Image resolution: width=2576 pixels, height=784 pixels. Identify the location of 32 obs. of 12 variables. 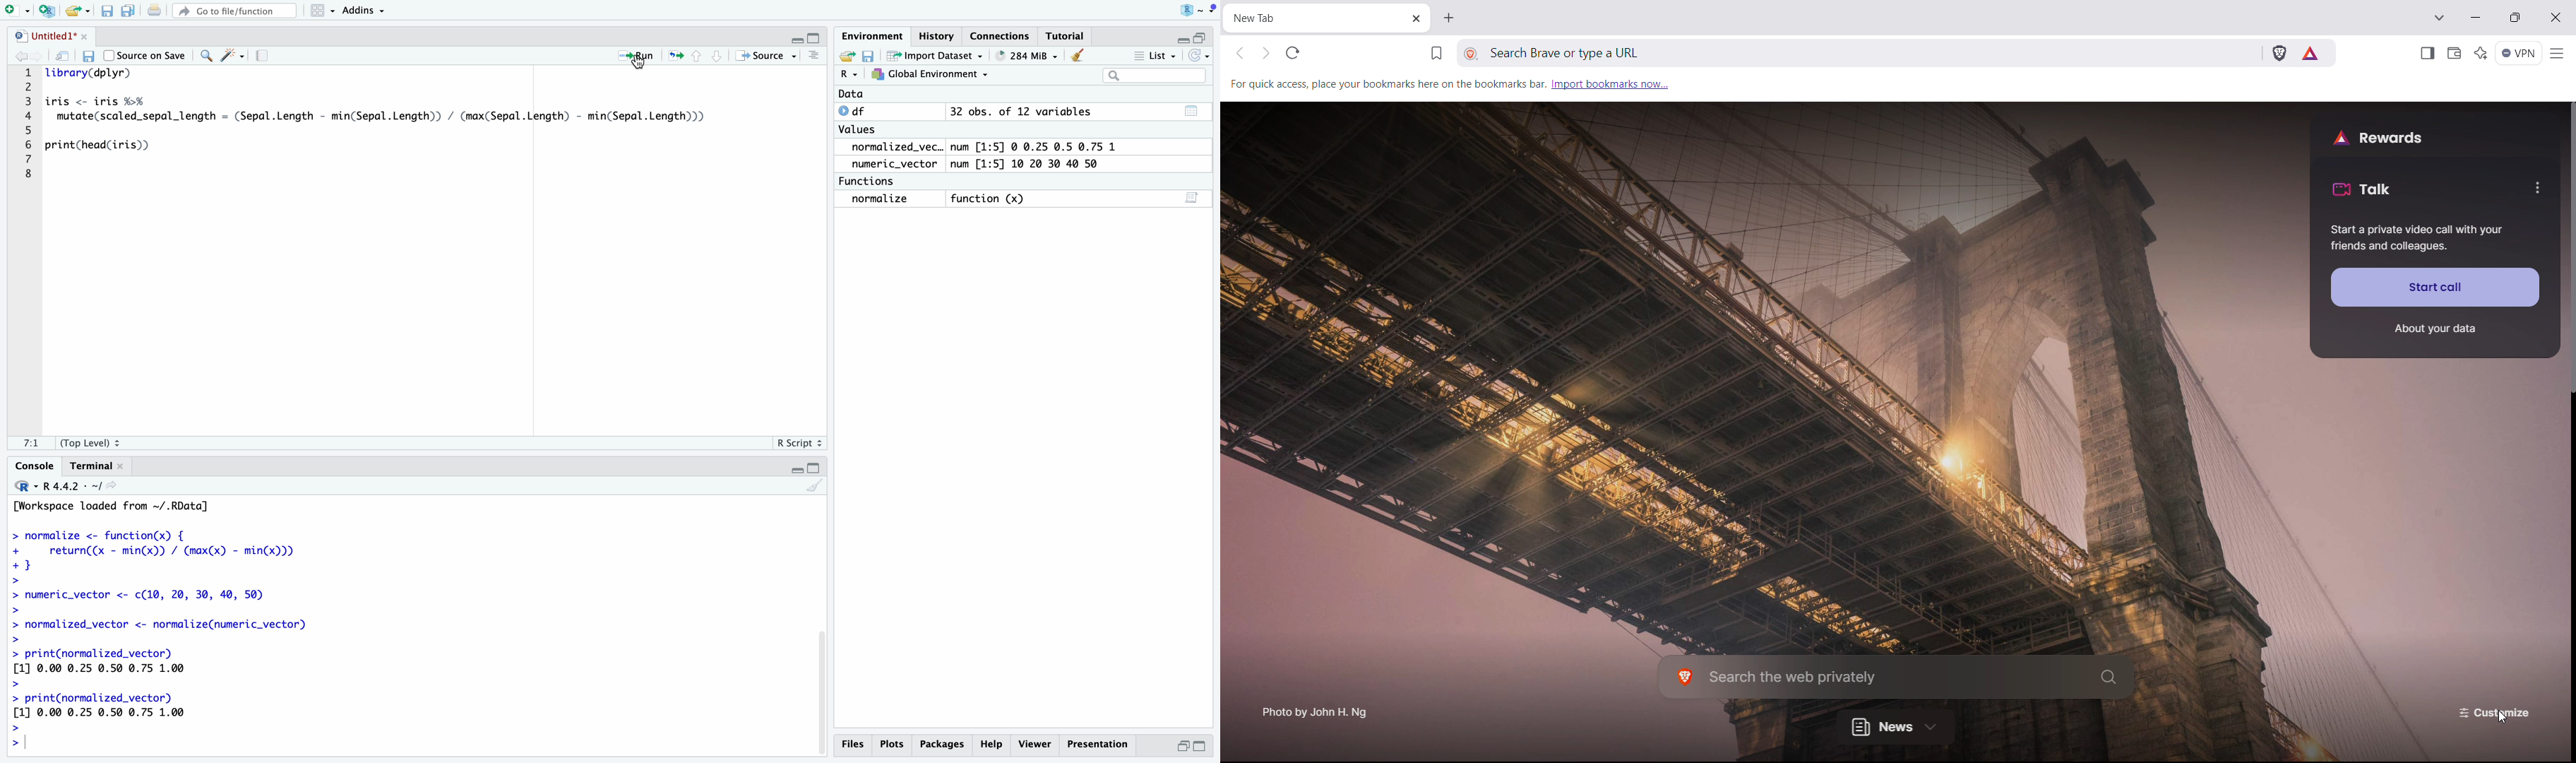
(1020, 112).